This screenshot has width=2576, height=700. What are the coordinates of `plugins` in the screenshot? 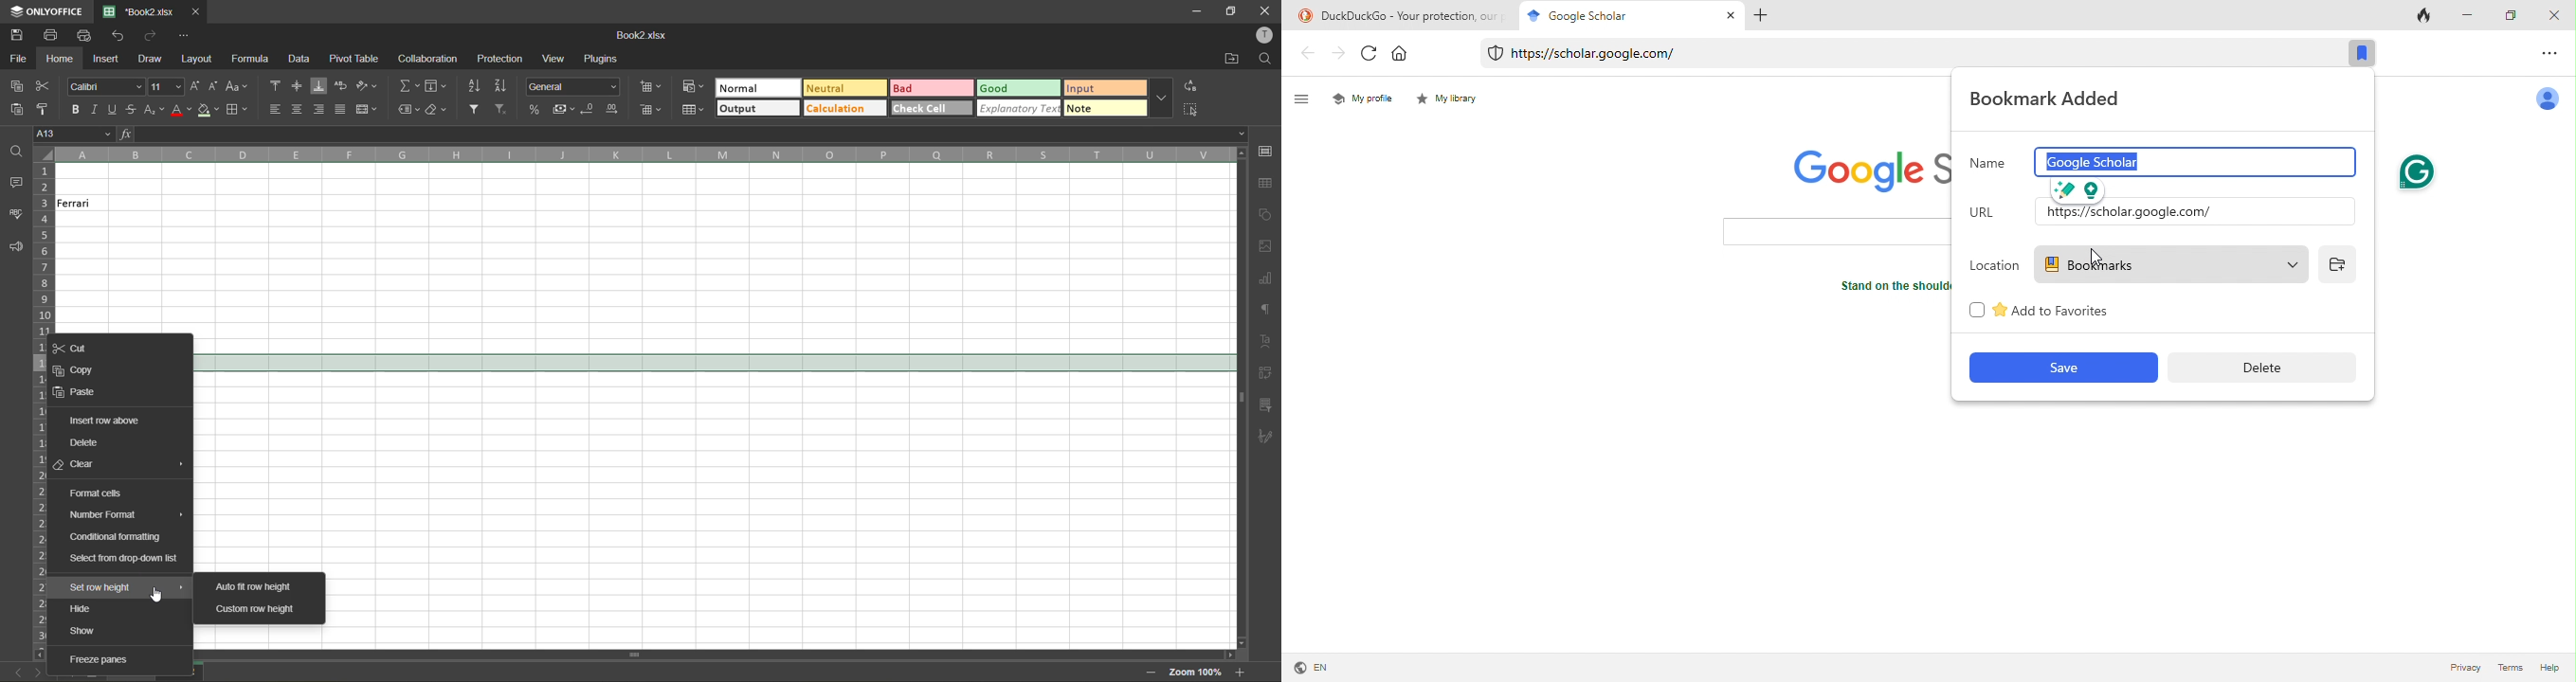 It's located at (600, 57).